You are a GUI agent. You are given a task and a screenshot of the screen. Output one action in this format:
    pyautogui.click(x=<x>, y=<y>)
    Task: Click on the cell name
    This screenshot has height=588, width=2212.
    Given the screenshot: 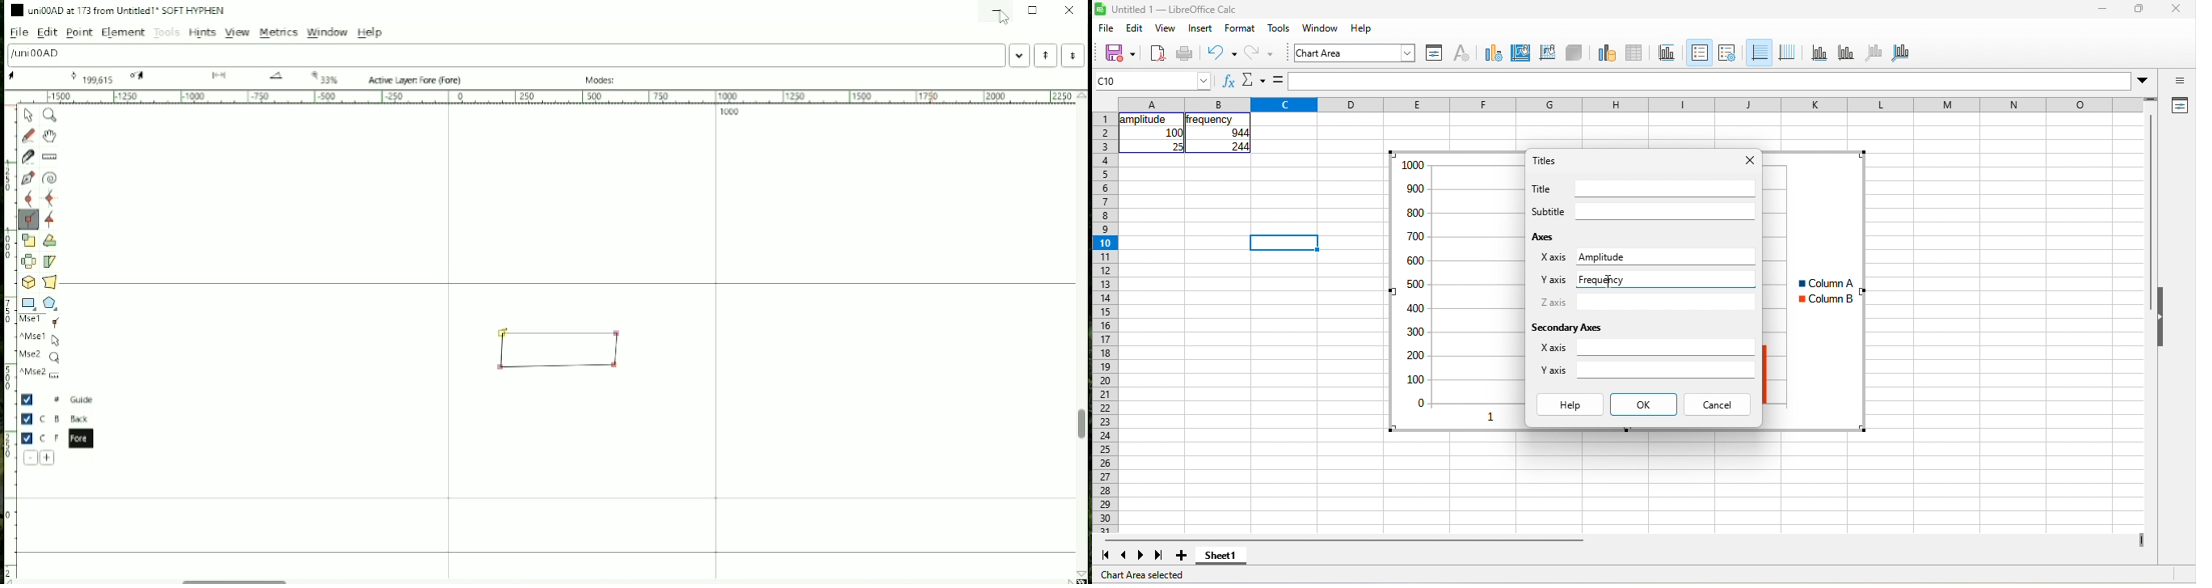 What is the action you would take?
    pyautogui.click(x=1152, y=81)
    